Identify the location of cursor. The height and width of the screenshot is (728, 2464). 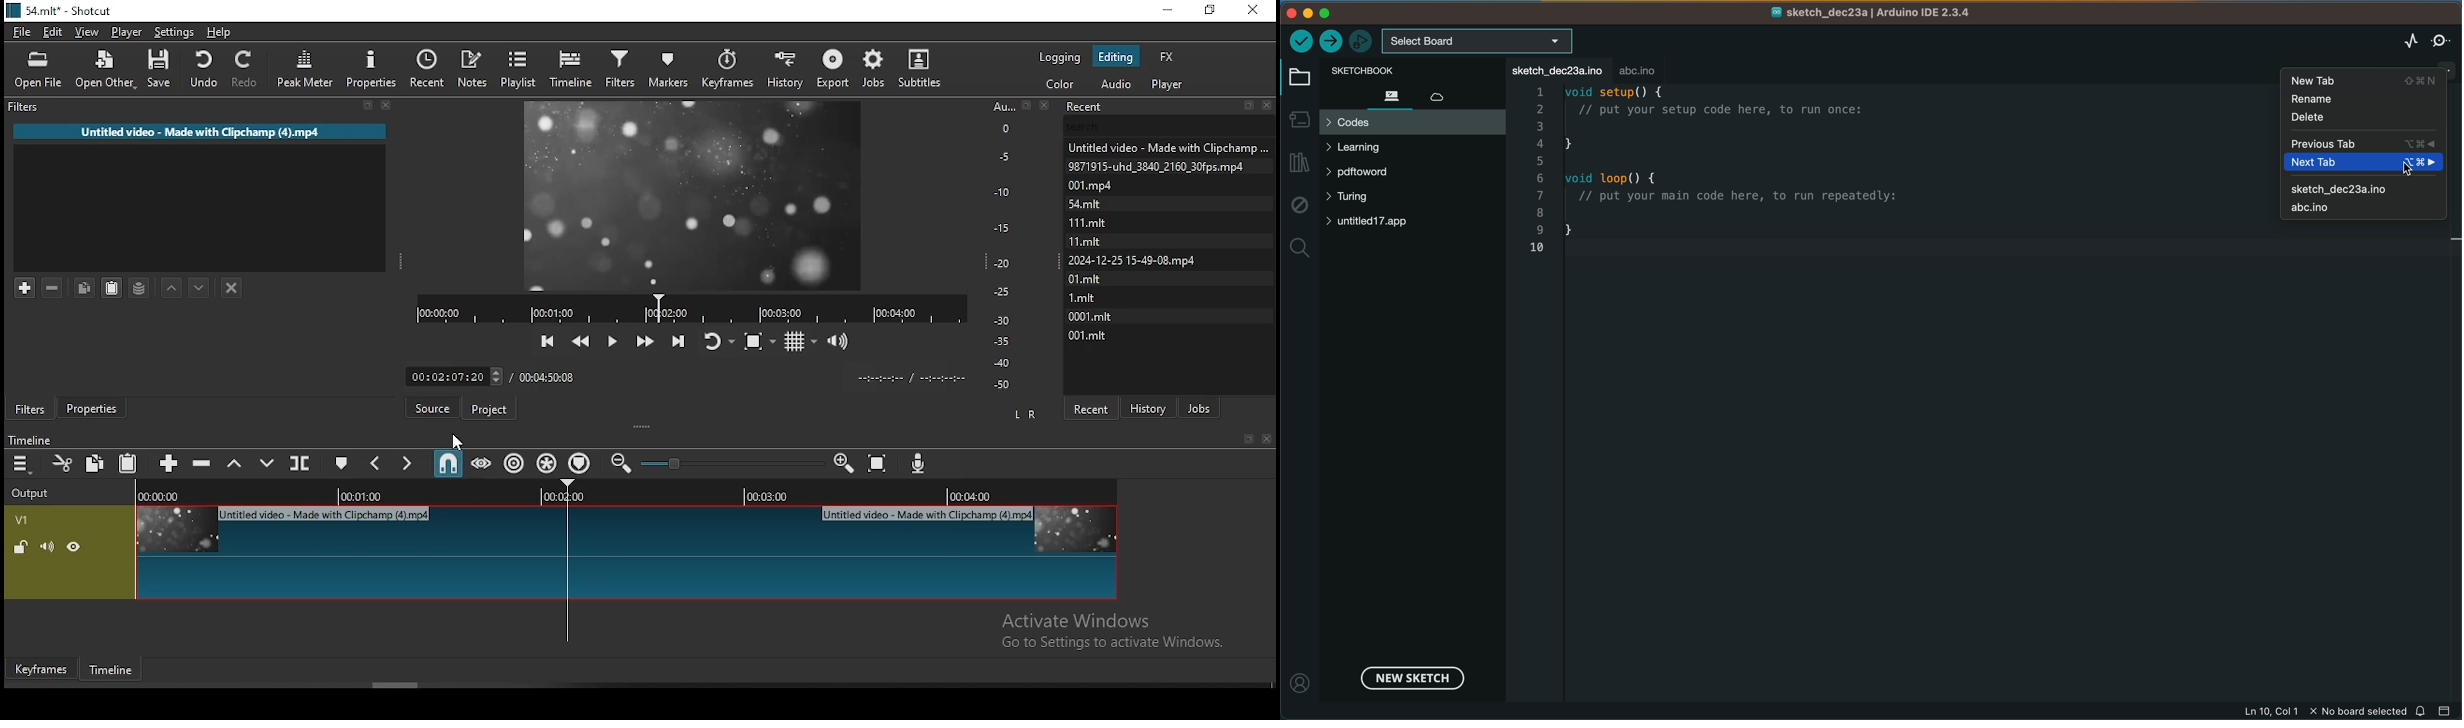
(455, 443).